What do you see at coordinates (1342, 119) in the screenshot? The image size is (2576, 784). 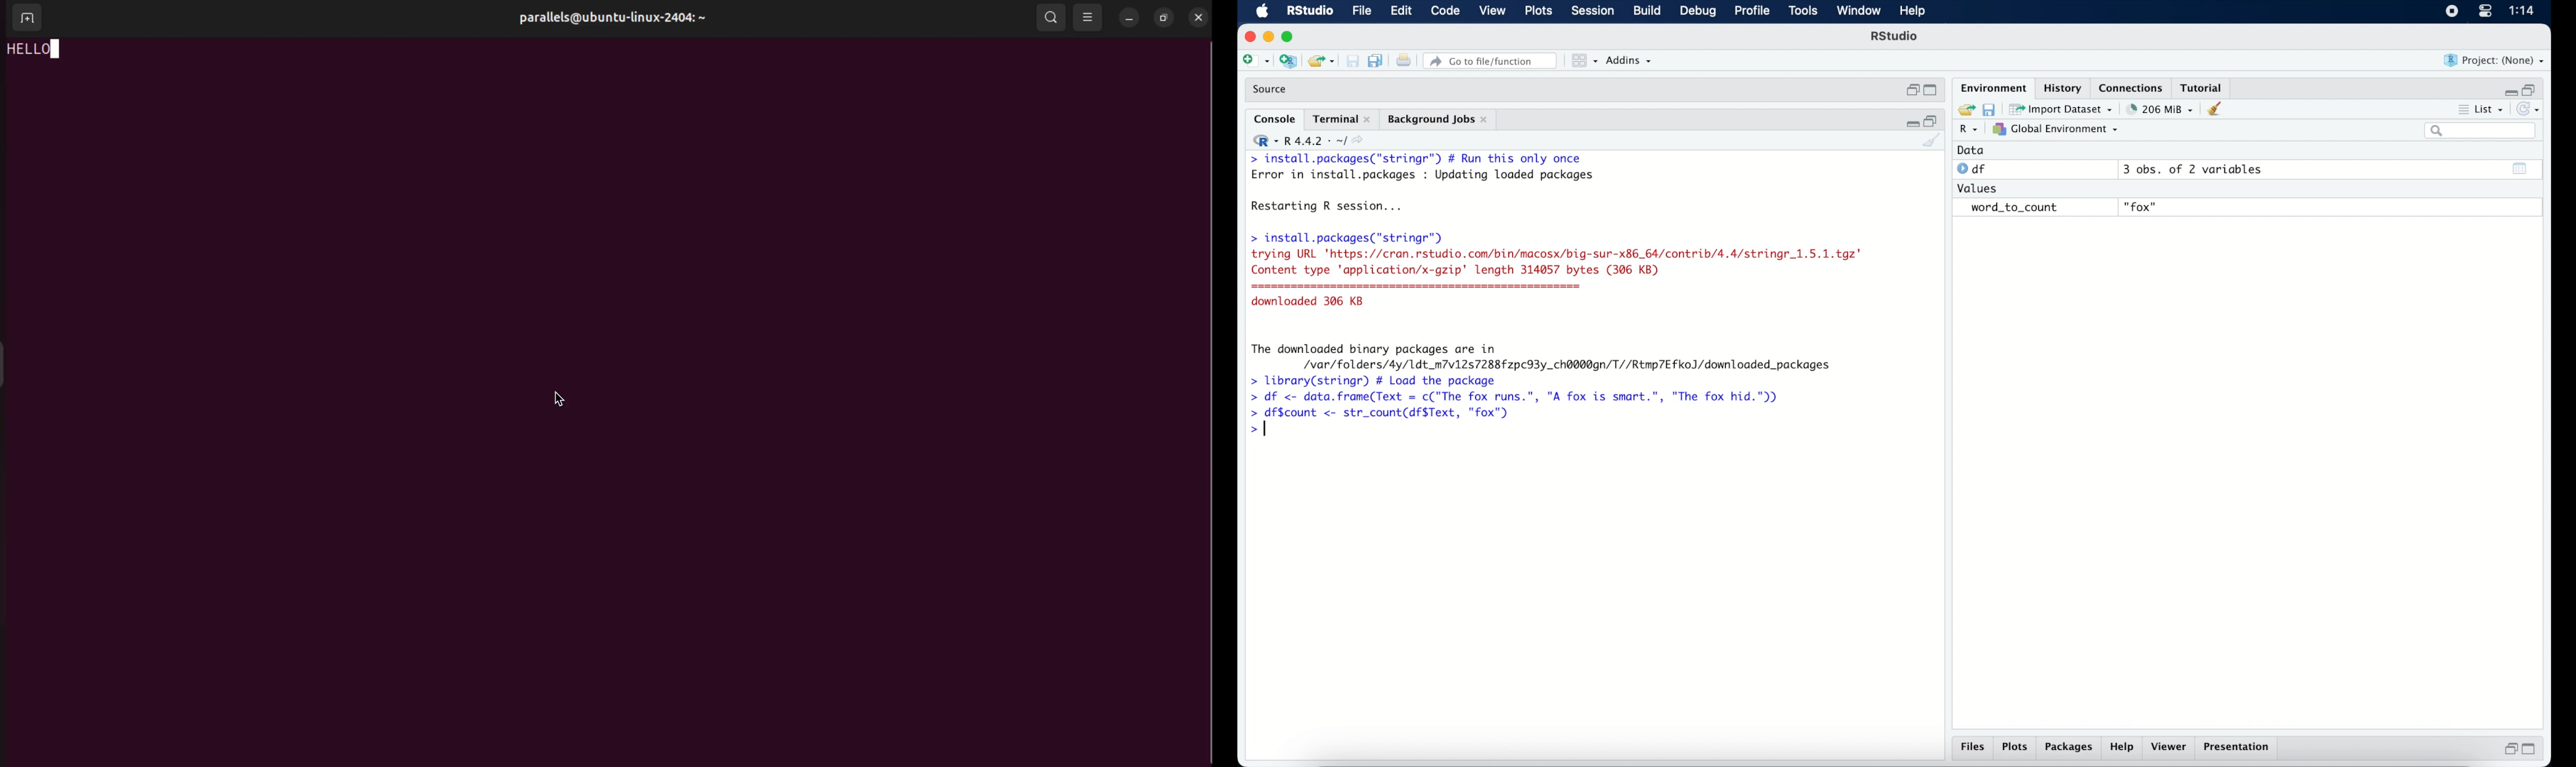 I see `terminal` at bounding box center [1342, 119].